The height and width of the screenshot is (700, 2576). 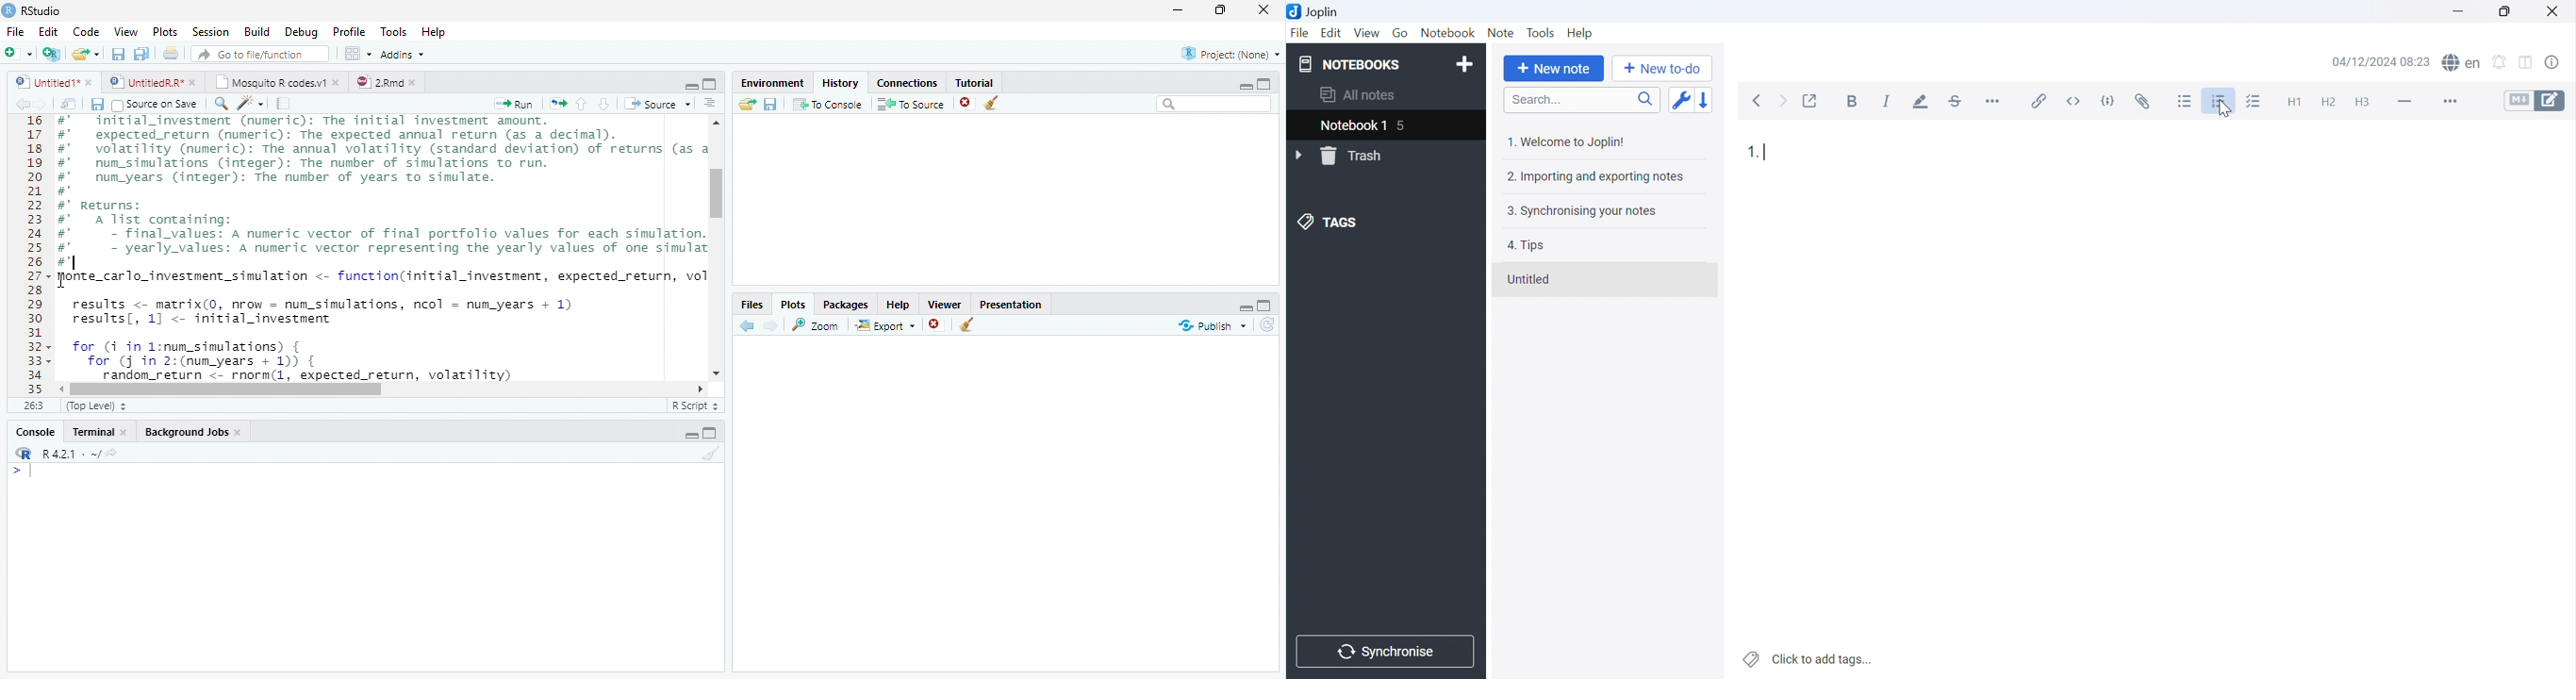 I want to click on File, so click(x=1300, y=34).